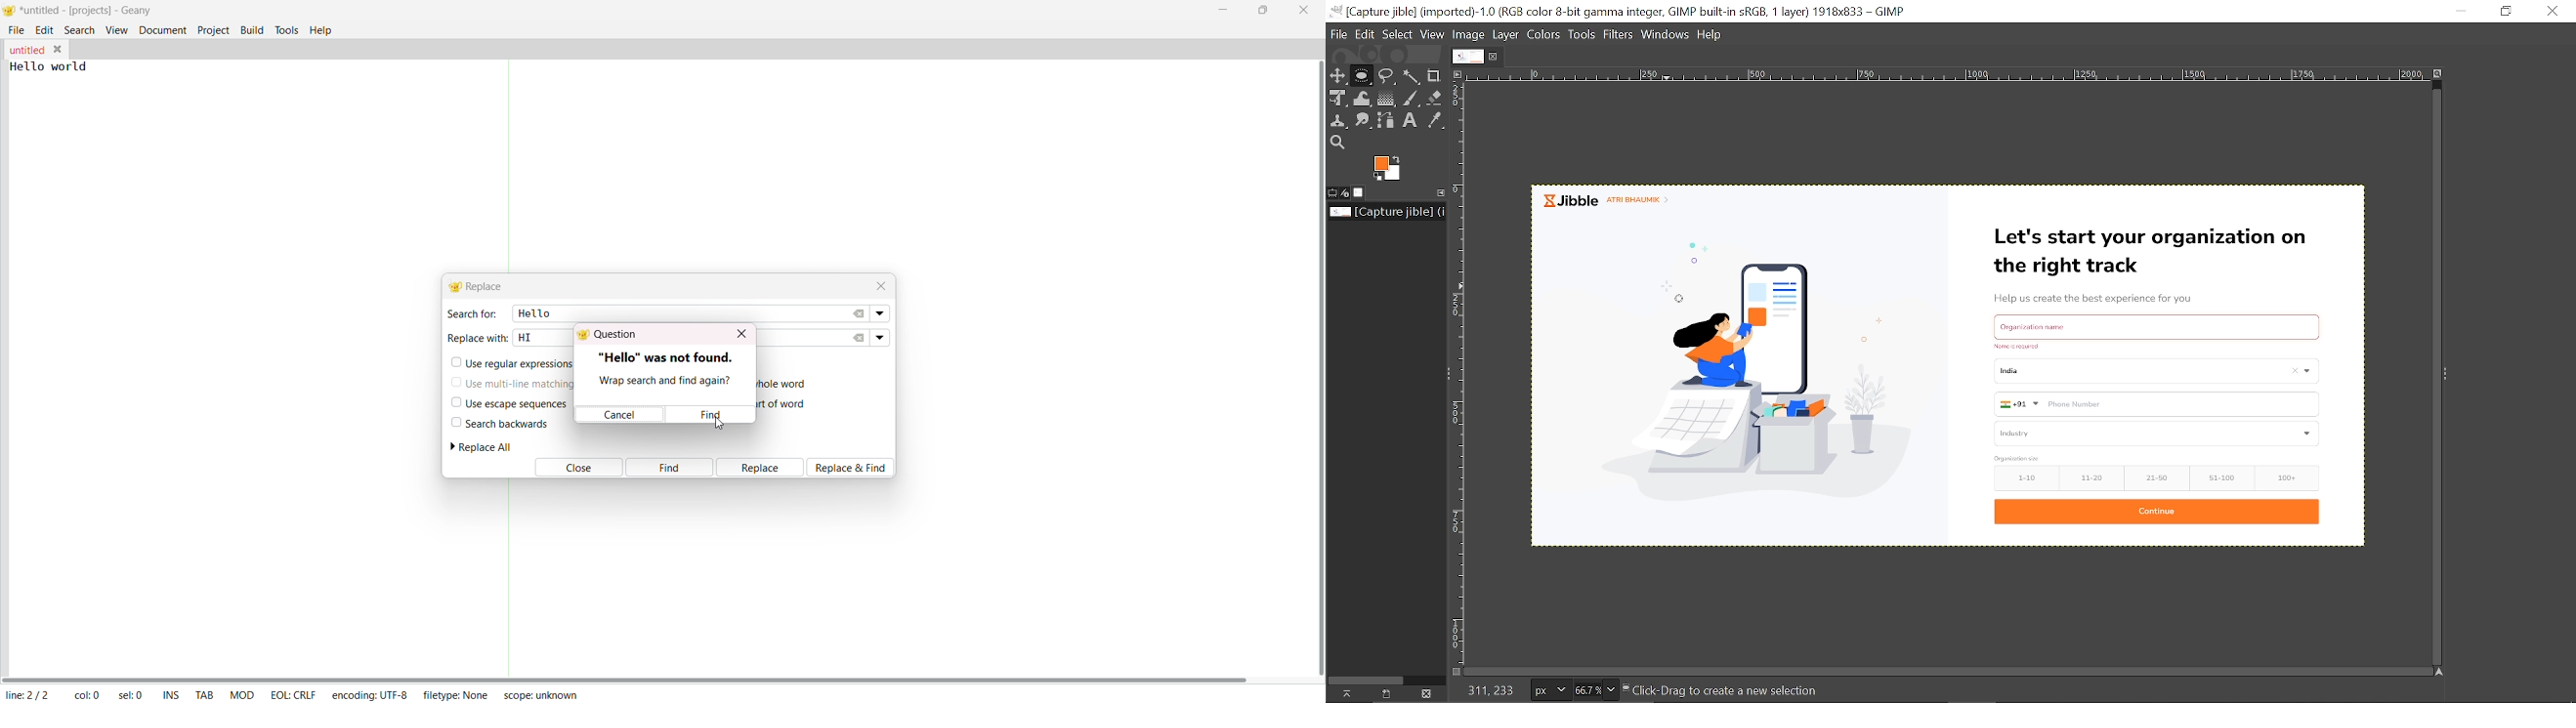  I want to click on Eraser tool, so click(1437, 98).